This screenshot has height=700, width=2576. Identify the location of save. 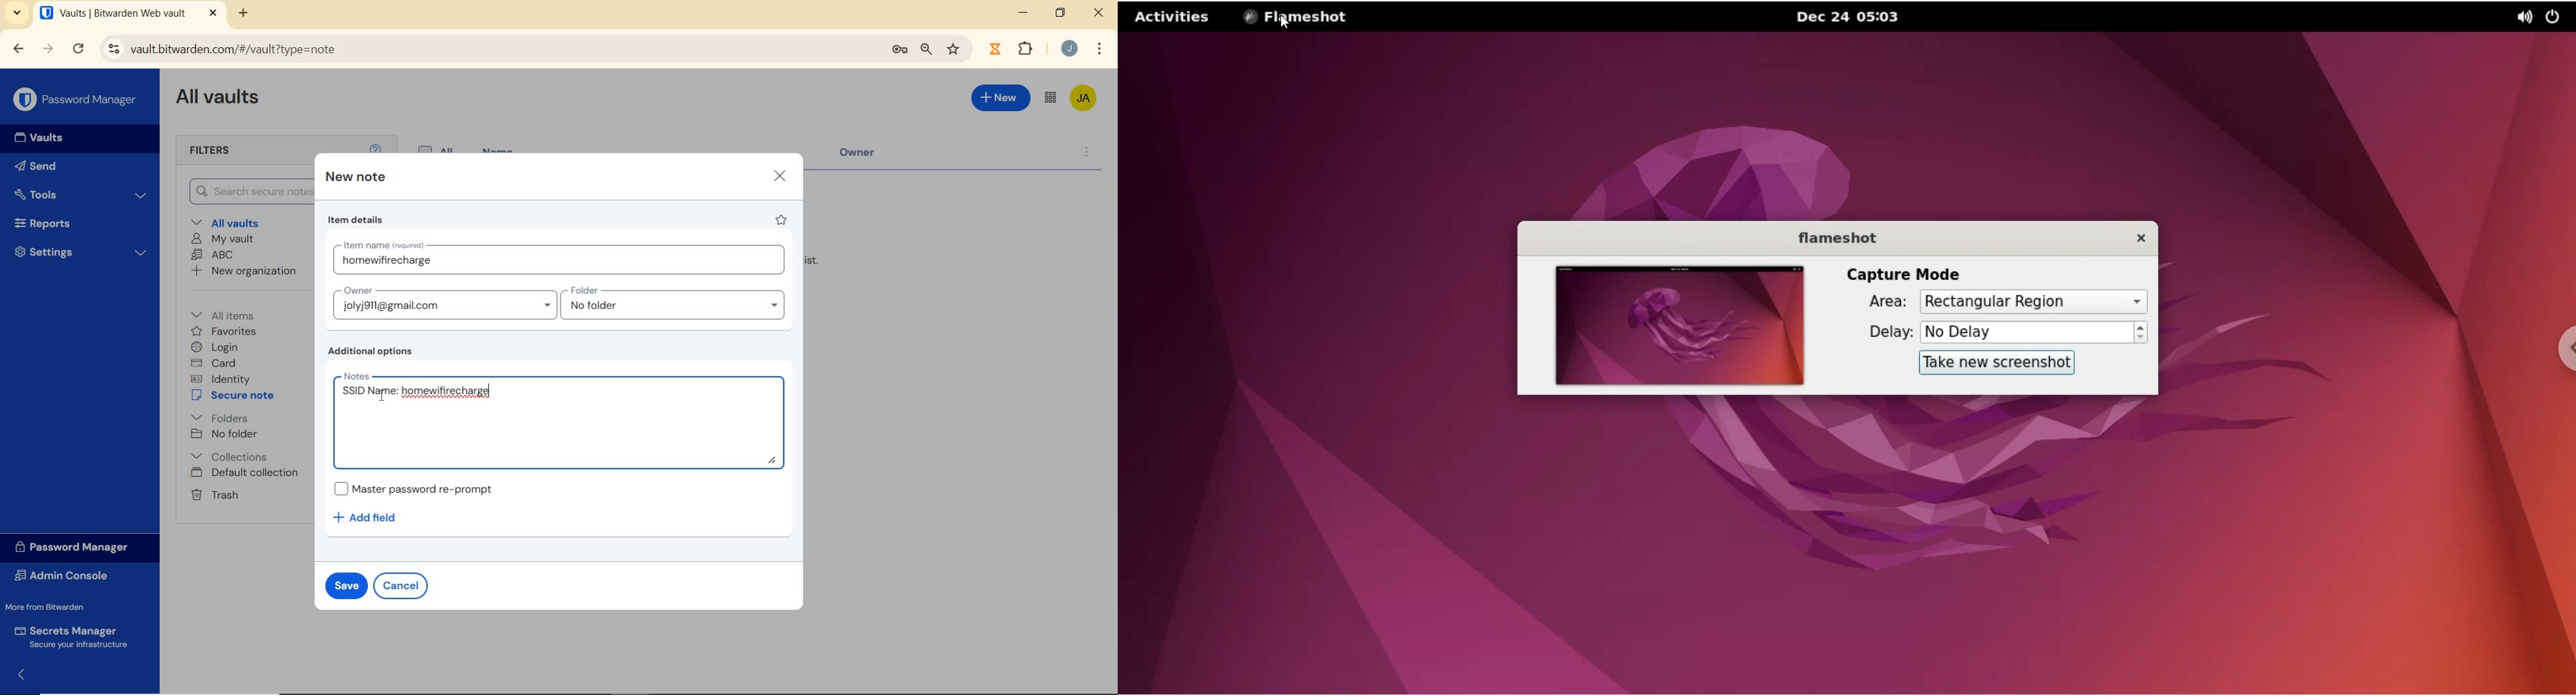
(345, 584).